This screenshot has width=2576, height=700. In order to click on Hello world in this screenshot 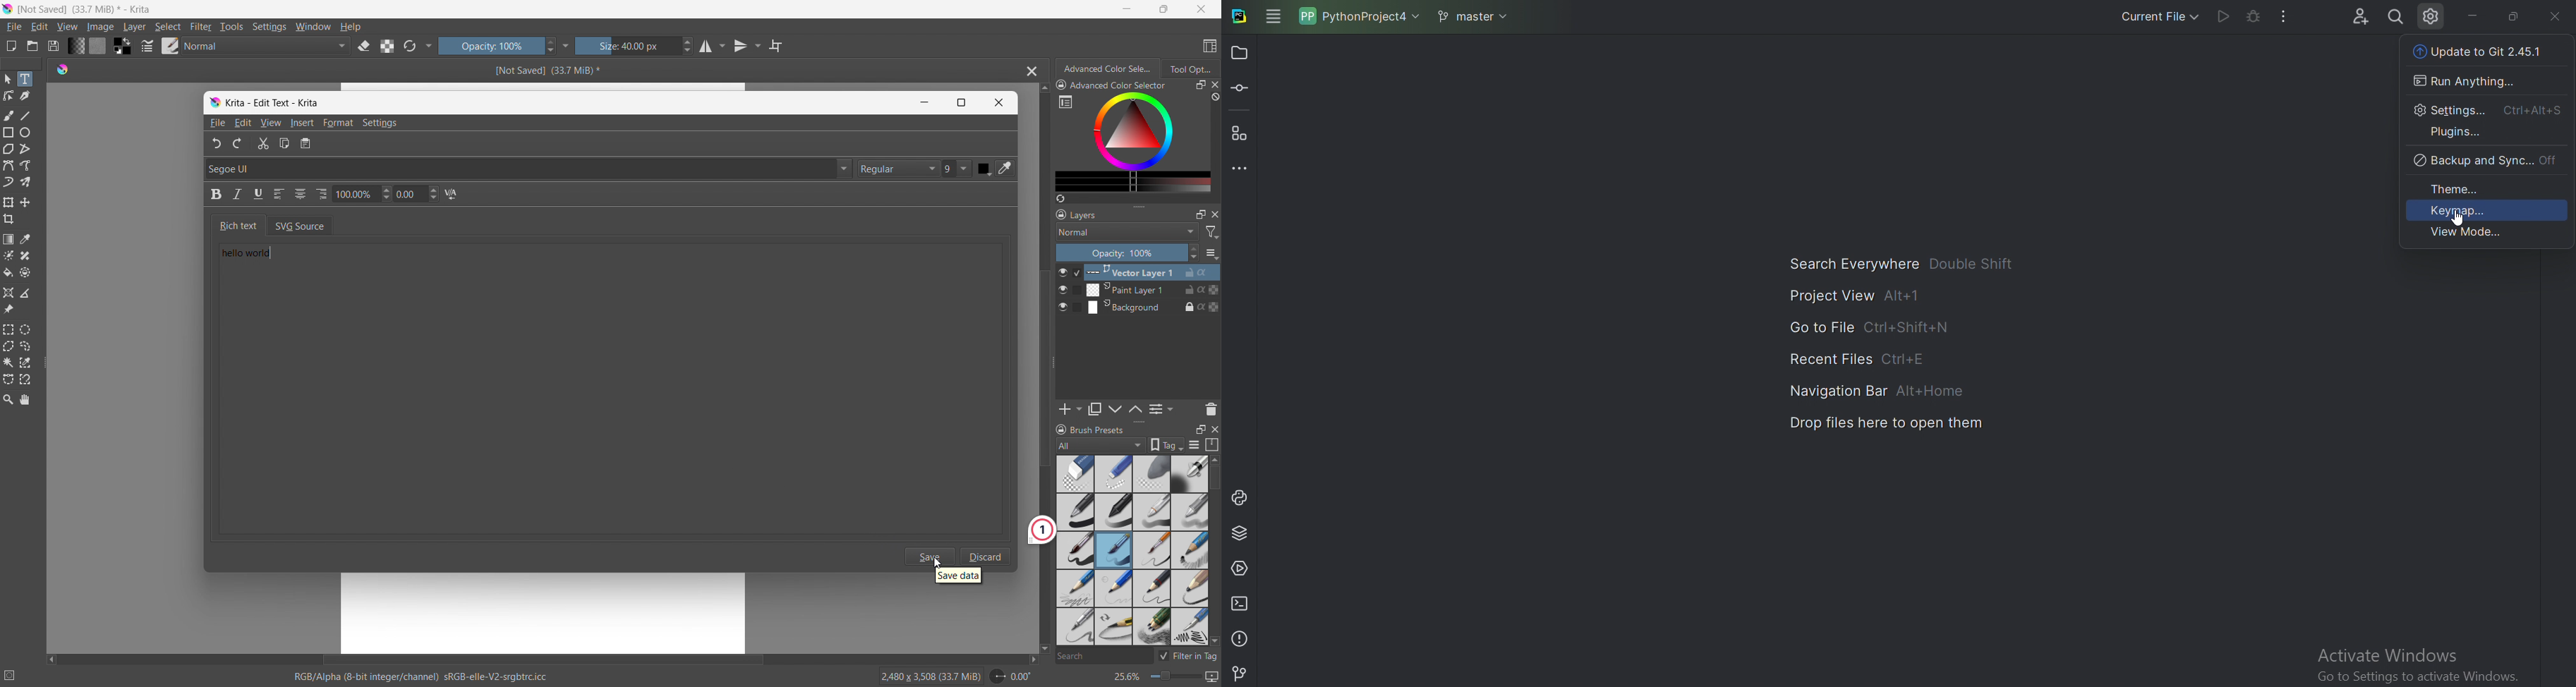, I will do `click(263, 256)`.